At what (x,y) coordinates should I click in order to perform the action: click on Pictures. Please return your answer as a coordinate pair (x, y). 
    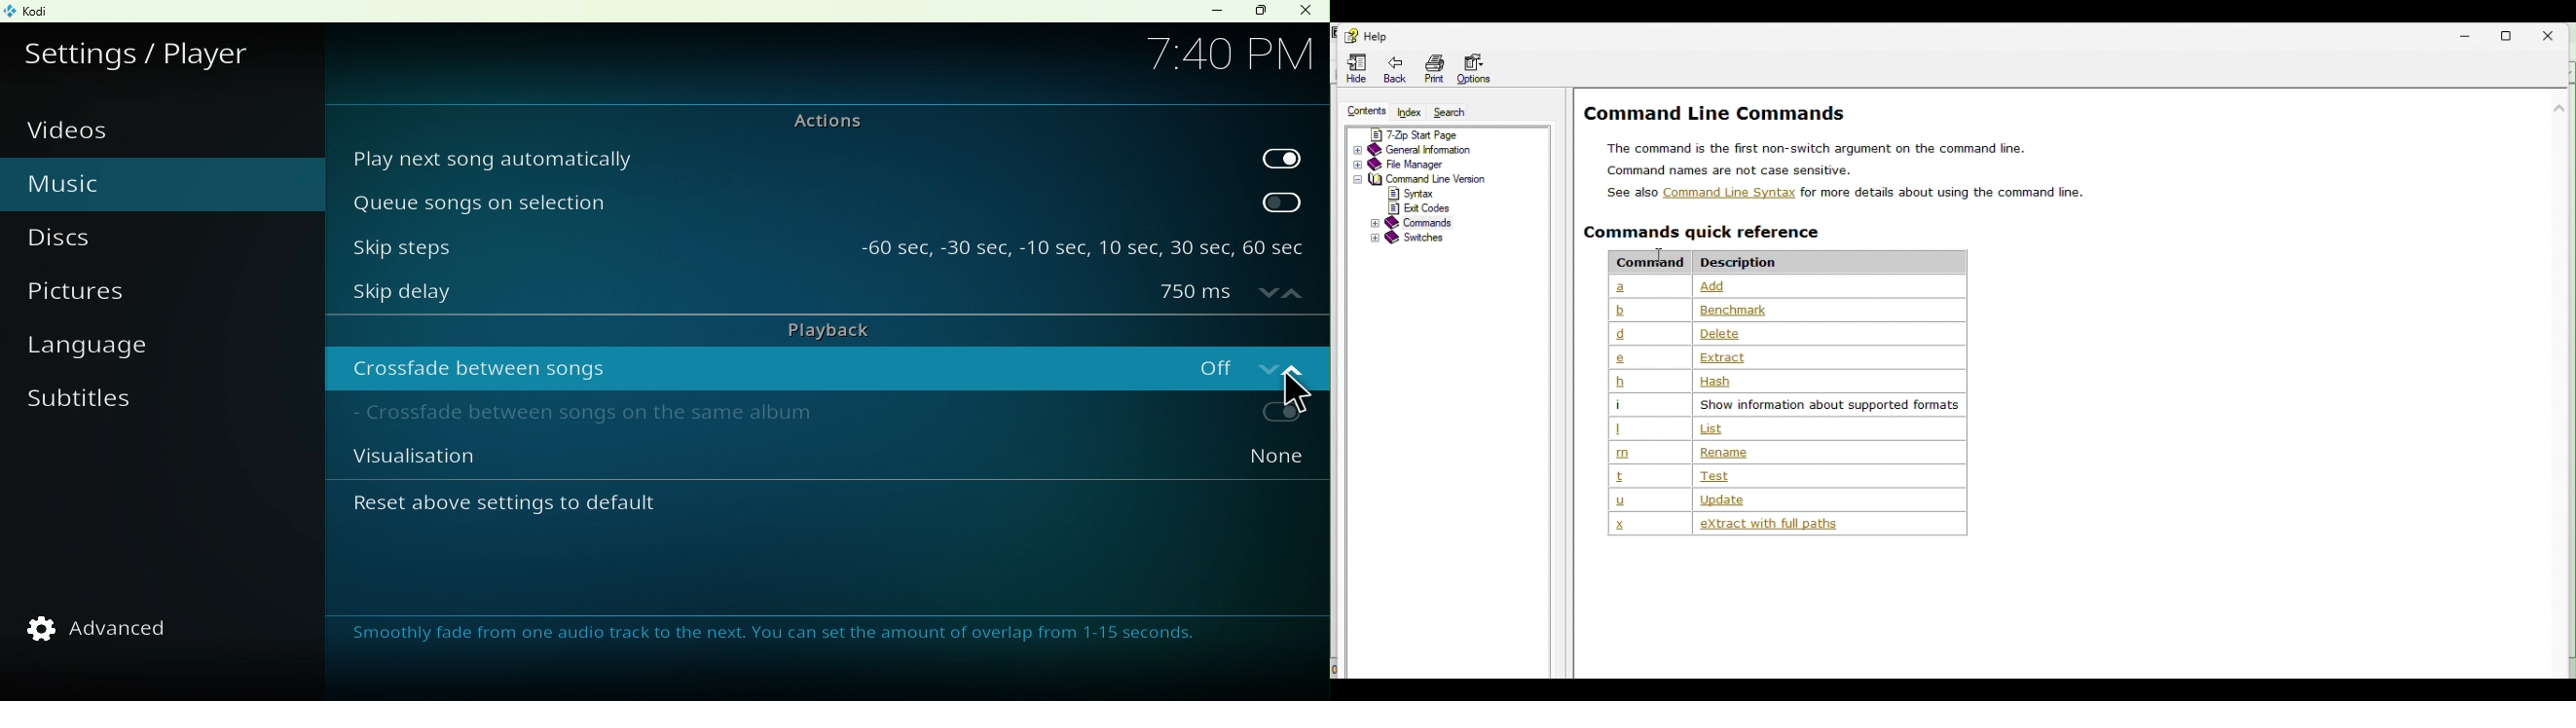
    Looking at the image, I should click on (106, 297).